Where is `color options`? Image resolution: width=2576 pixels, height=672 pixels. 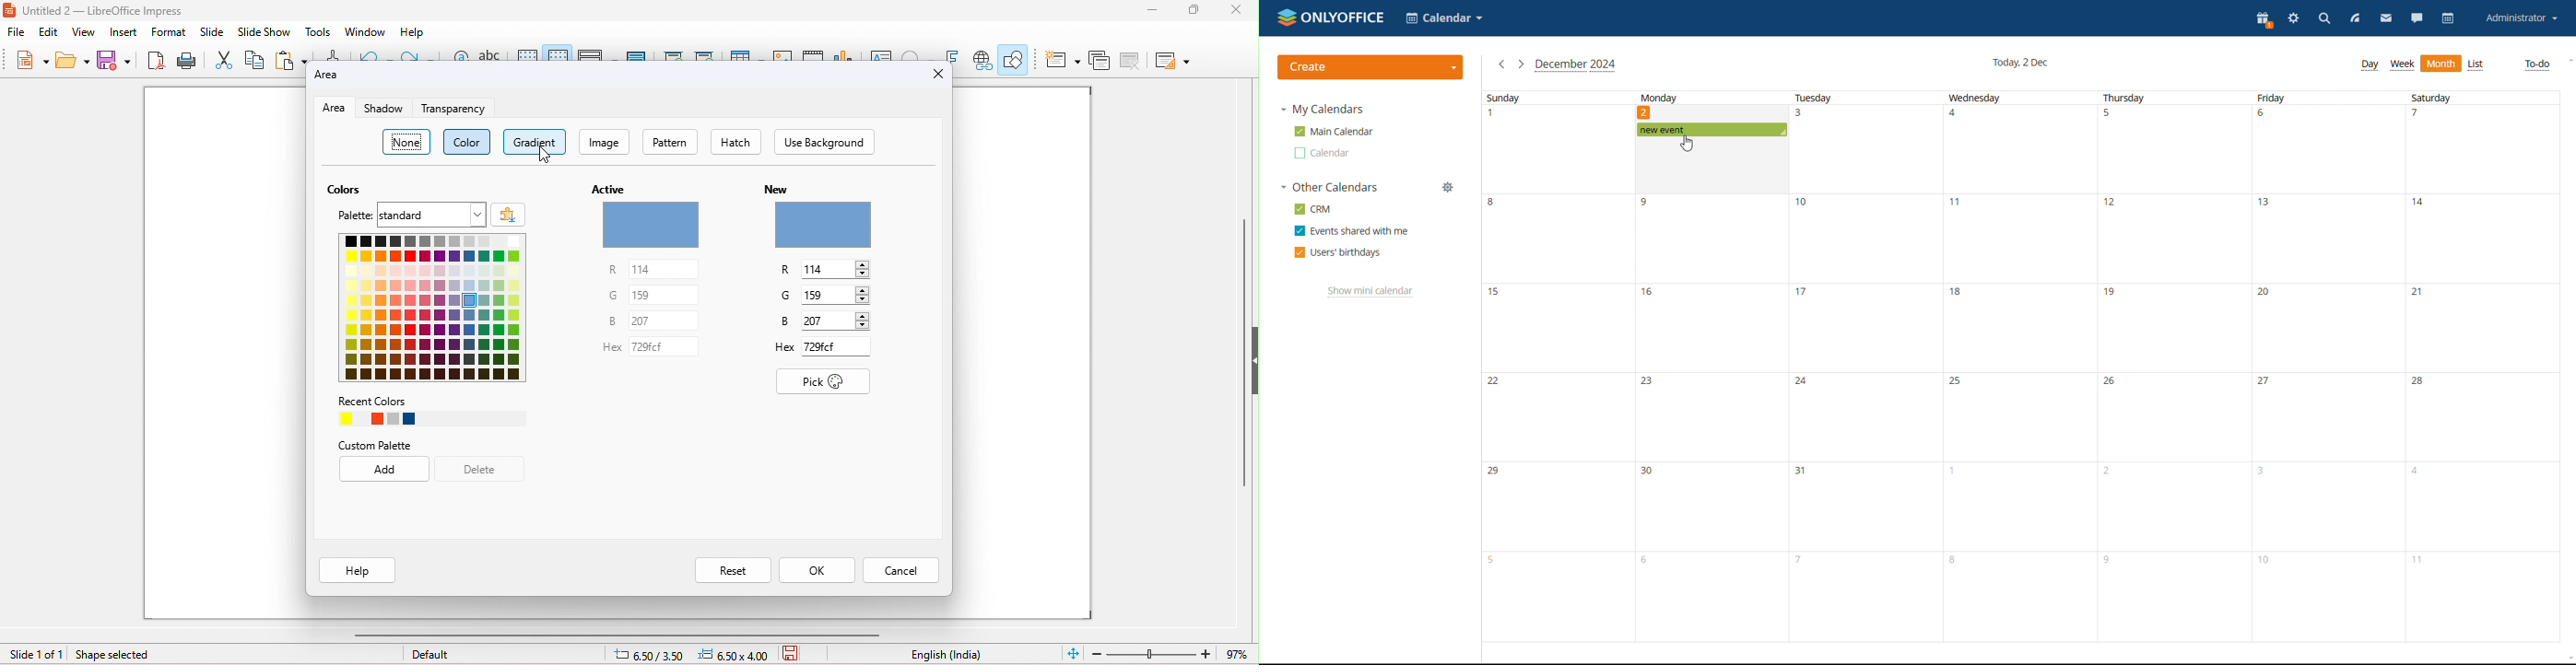 color options is located at coordinates (429, 310).